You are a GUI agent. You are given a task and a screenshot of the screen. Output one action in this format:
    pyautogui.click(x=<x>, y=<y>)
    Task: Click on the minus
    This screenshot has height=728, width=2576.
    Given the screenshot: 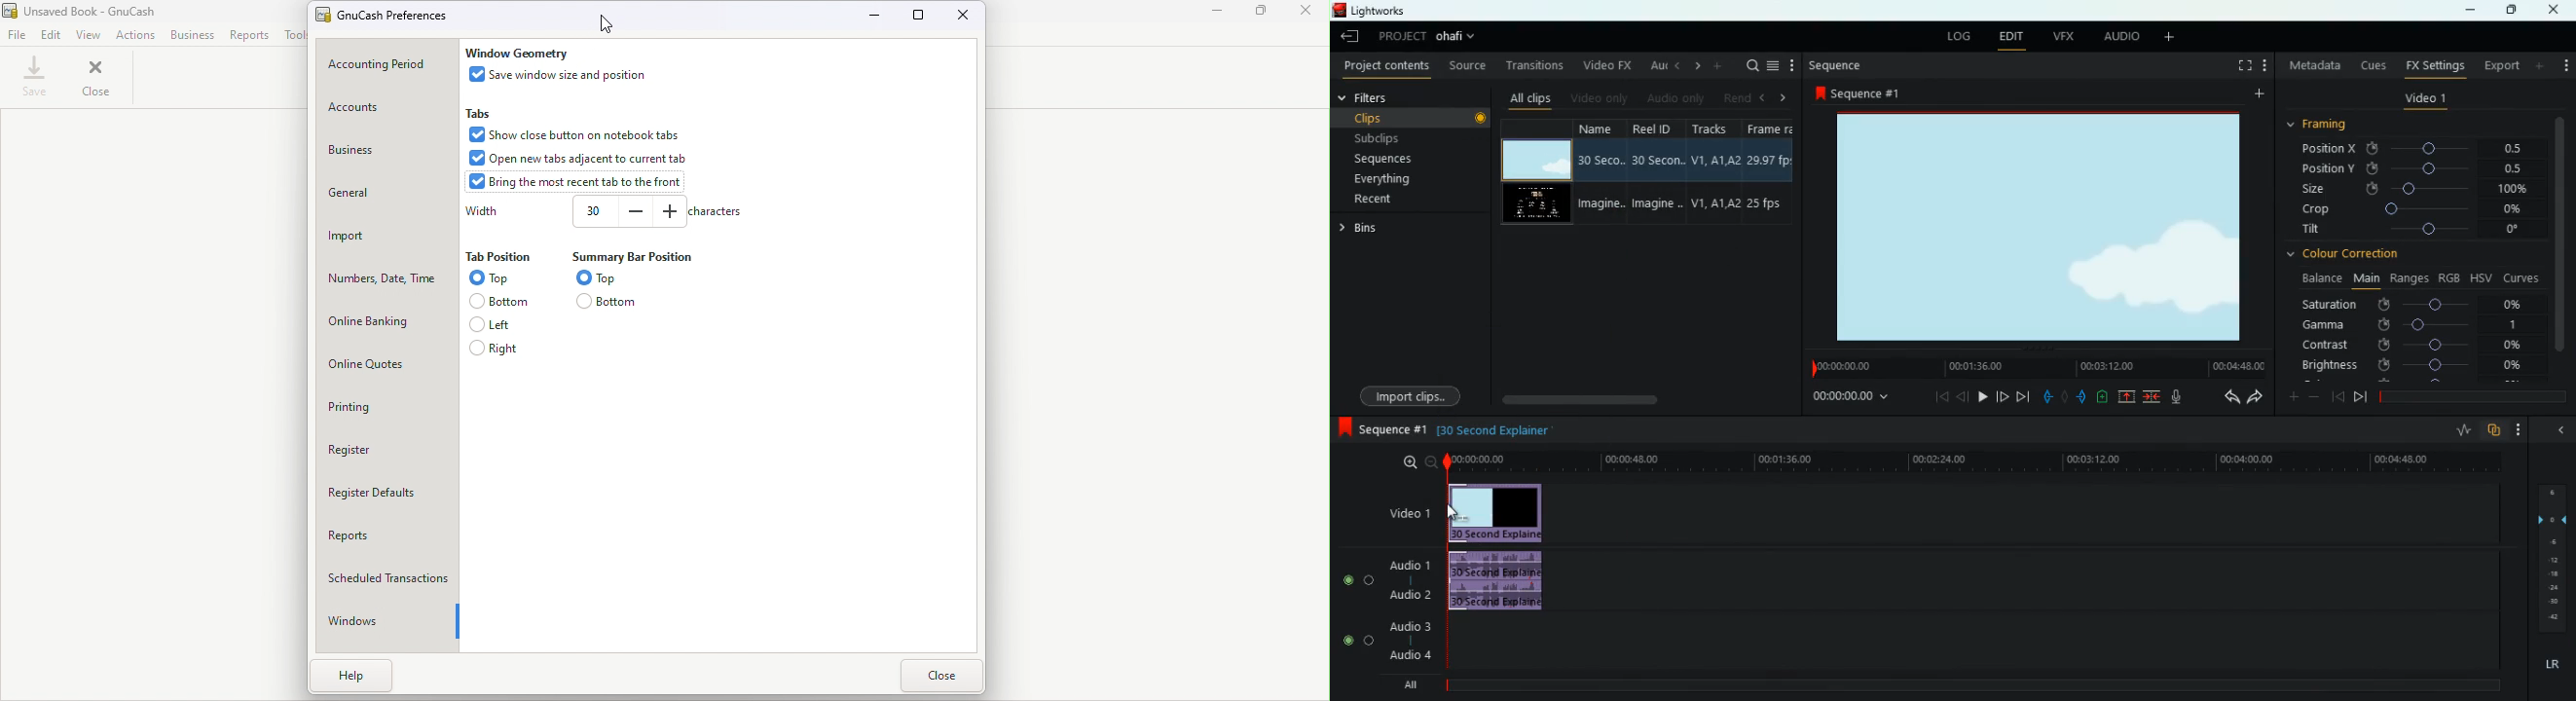 What is the action you would take?
    pyautogui.click(x=2314, y=396)
    